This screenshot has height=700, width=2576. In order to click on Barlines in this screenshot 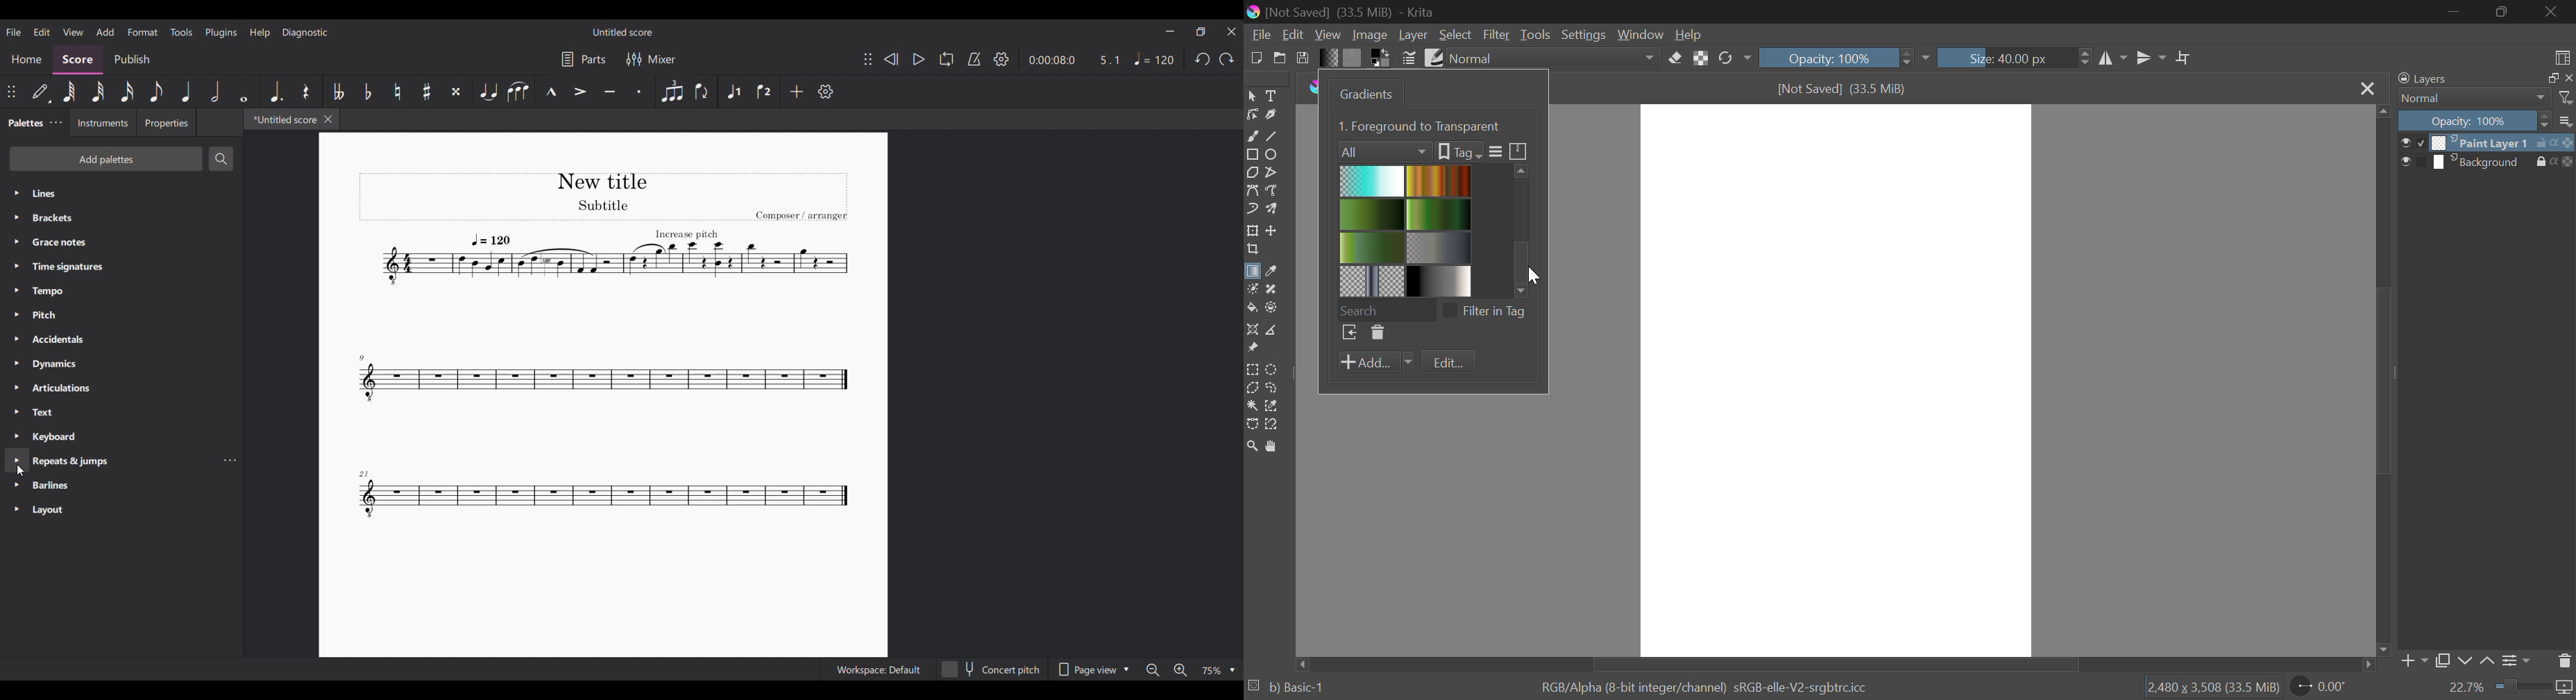, I will do `click(121, 485)`.